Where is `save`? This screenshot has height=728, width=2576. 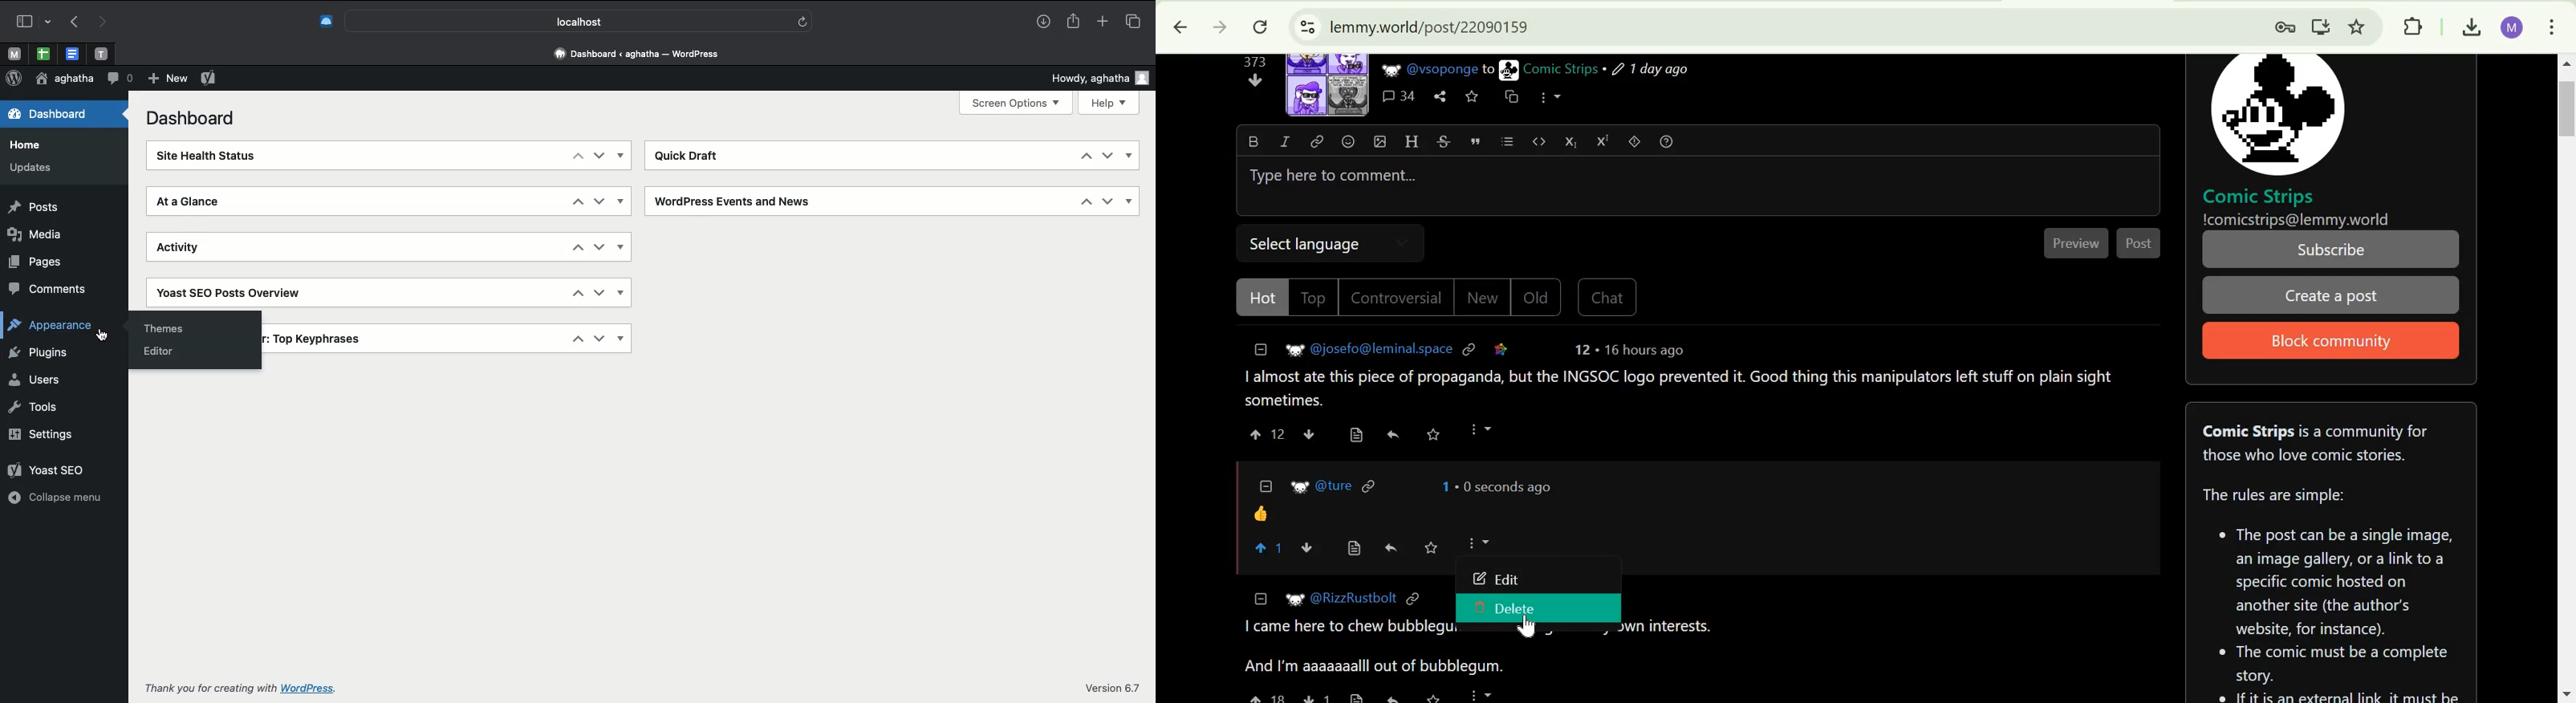 save is located at coordinates (1433, 434).